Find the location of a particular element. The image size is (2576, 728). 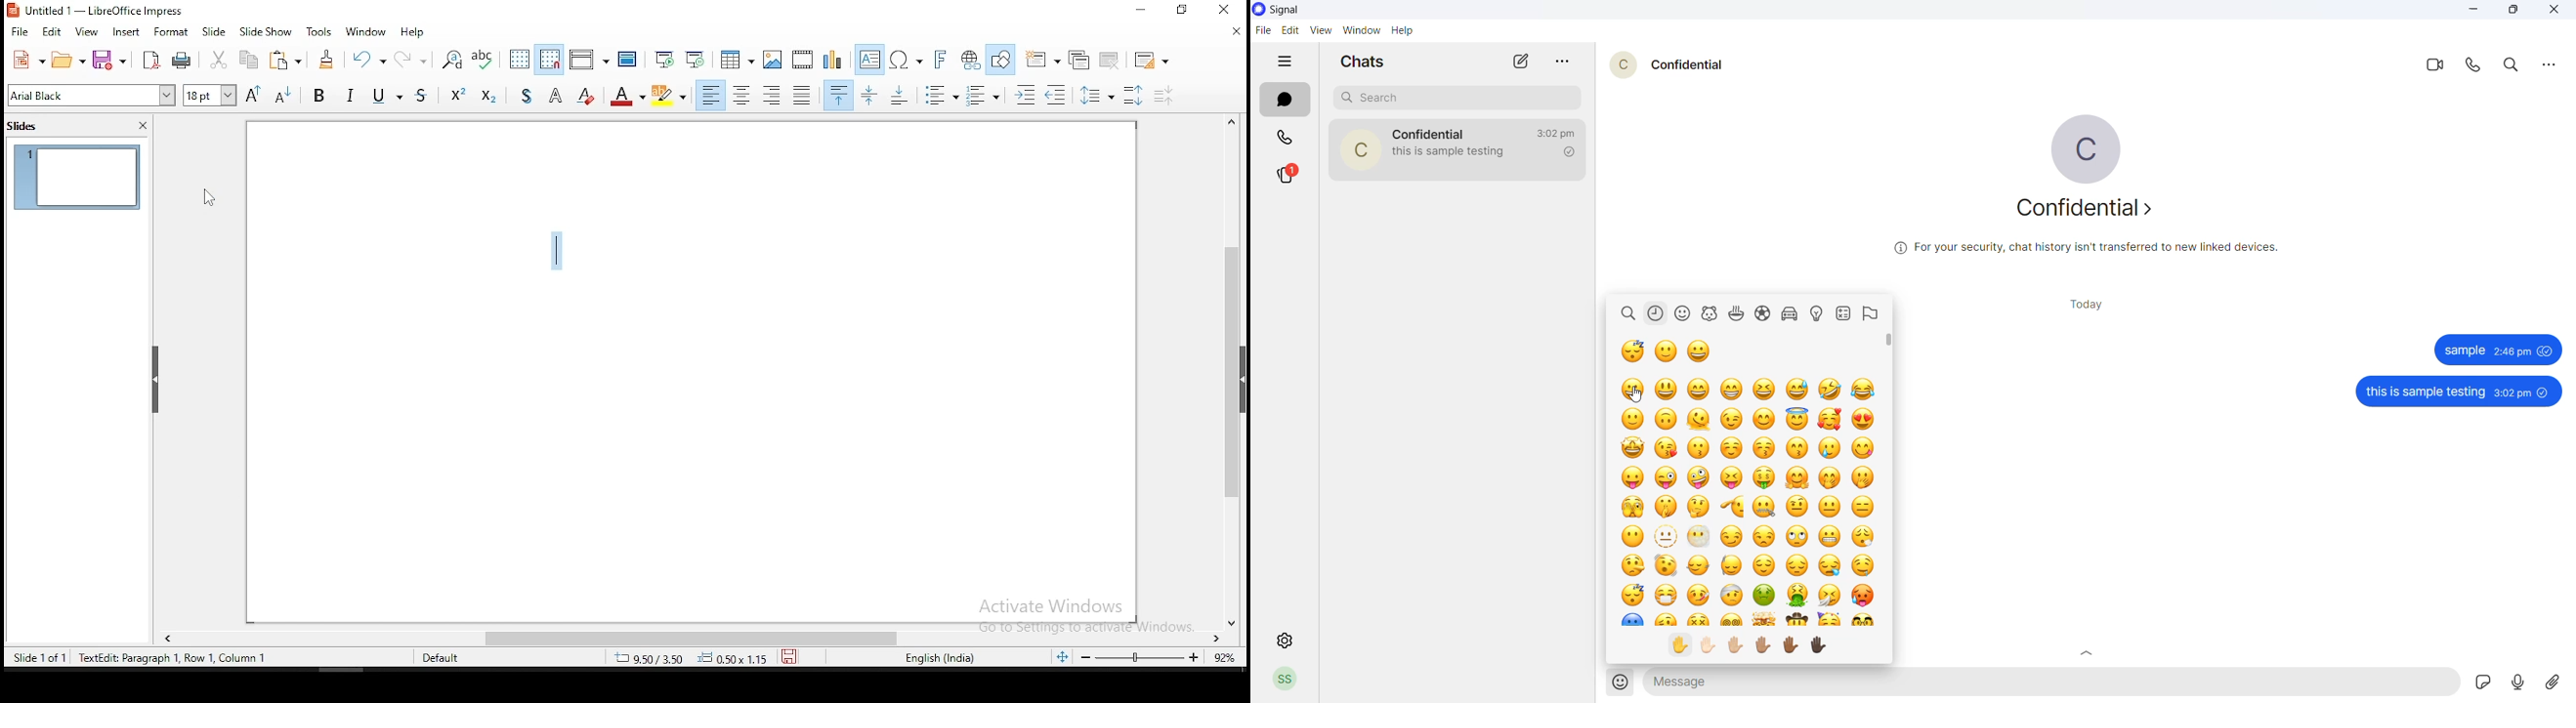

Decrease font is located at coordinates (280, 95).